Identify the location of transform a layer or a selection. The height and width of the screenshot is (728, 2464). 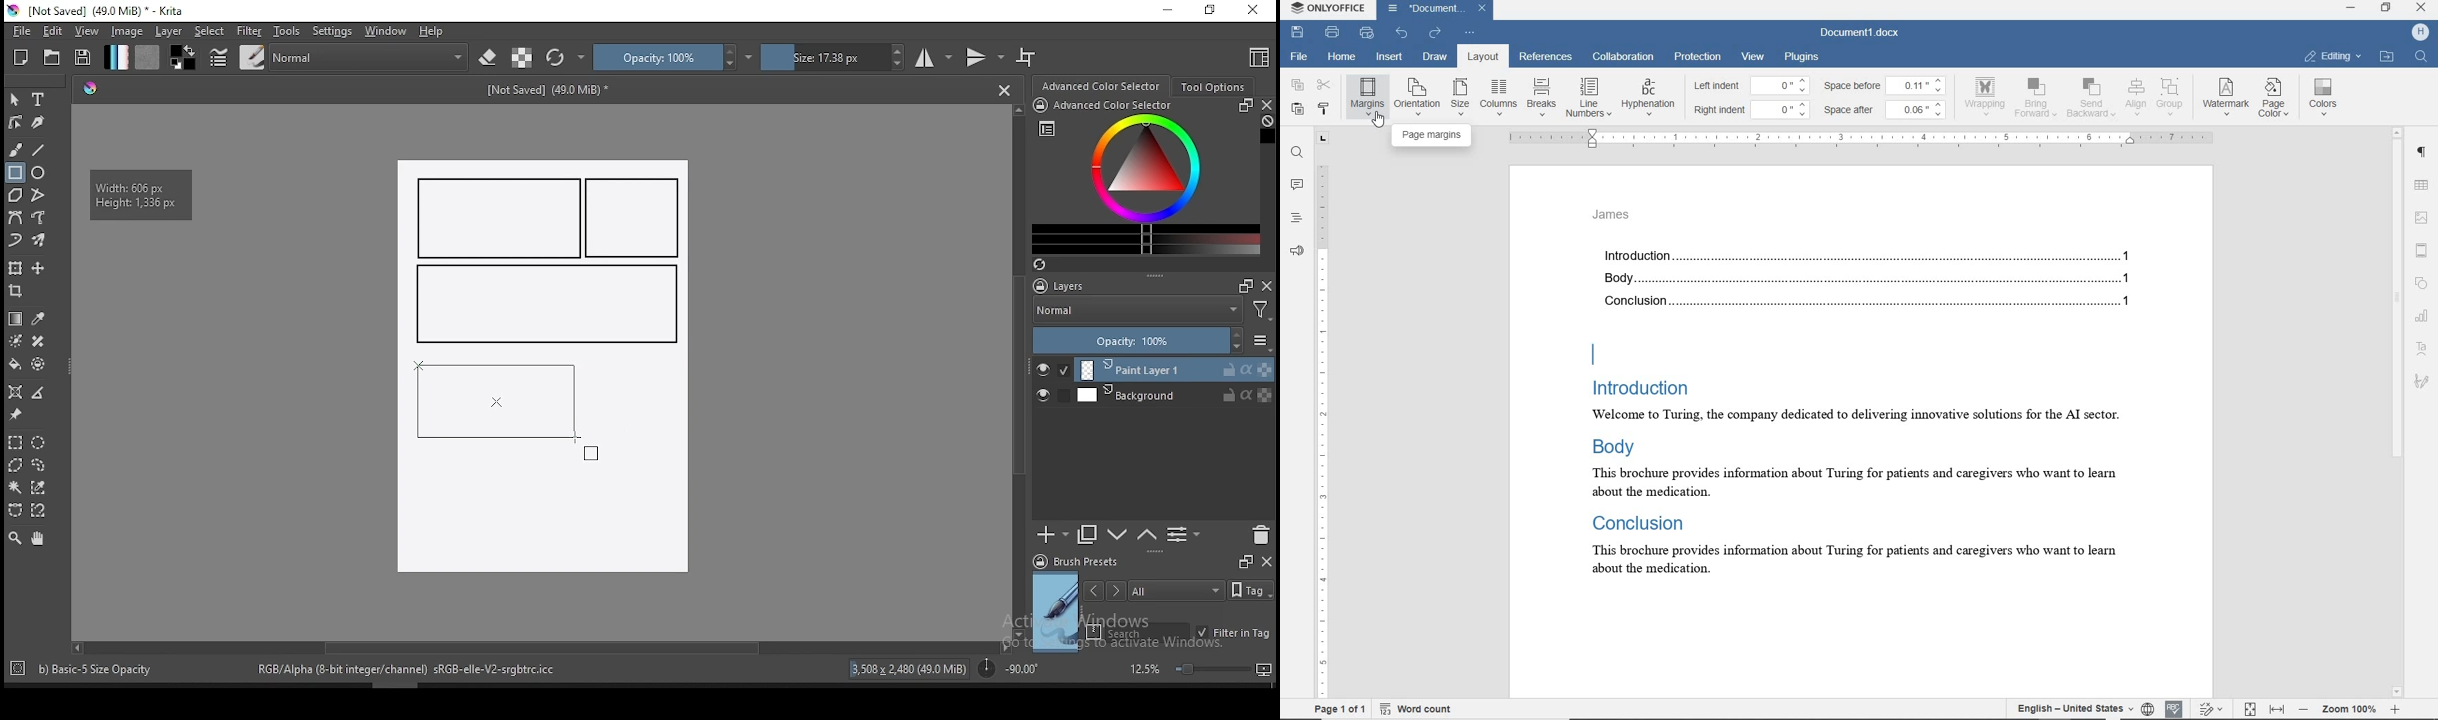
(15, 267).